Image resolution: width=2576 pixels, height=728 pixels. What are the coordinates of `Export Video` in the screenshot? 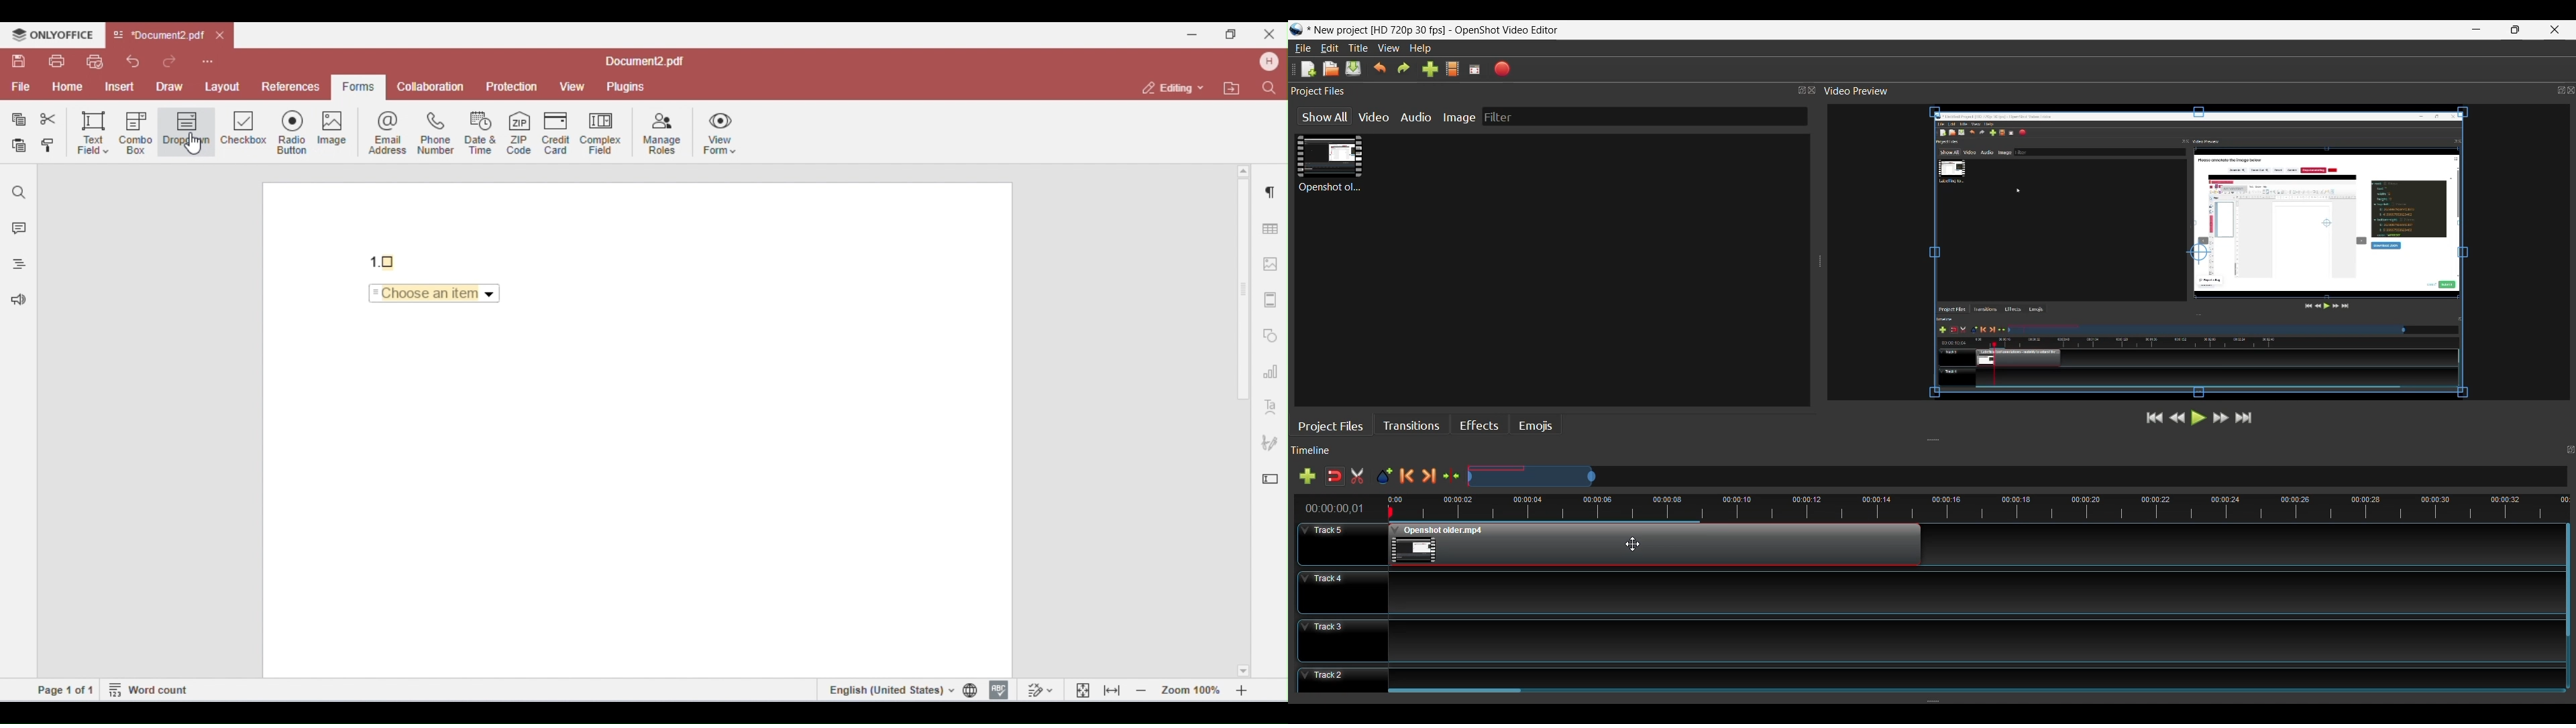 It's located at (1503, 69).